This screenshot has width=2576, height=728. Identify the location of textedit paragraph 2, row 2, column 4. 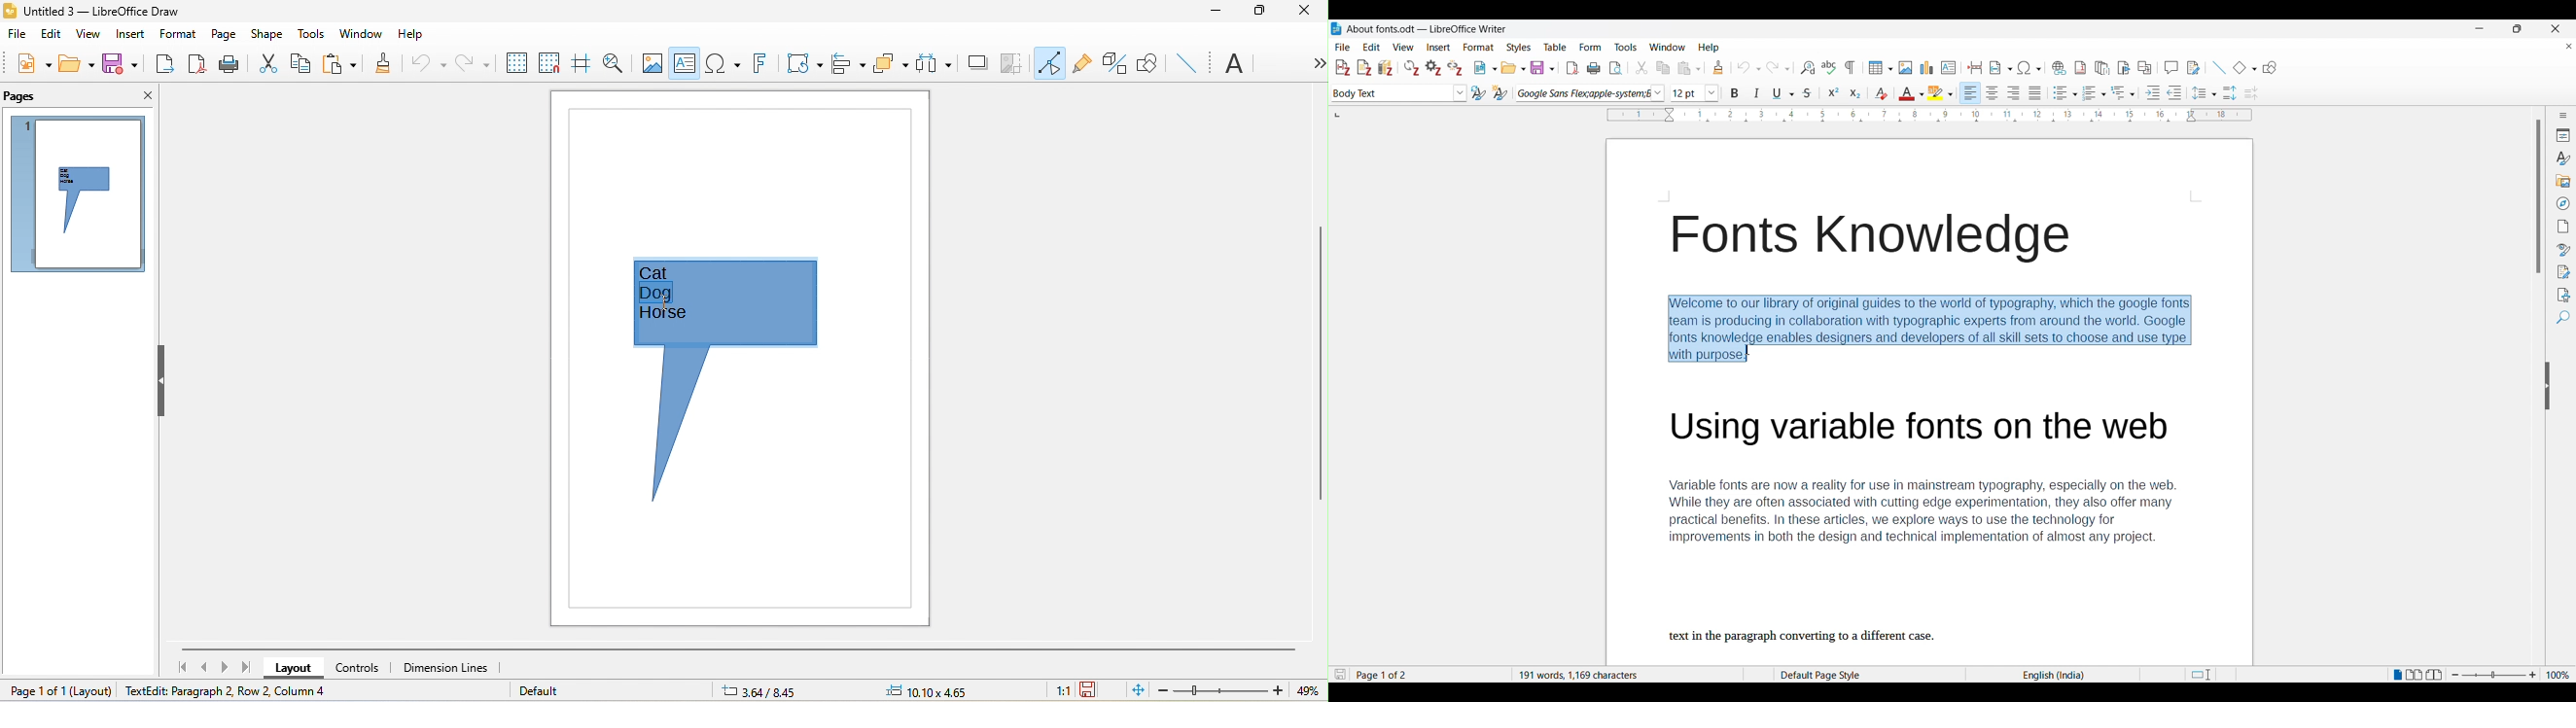
(263, 692).